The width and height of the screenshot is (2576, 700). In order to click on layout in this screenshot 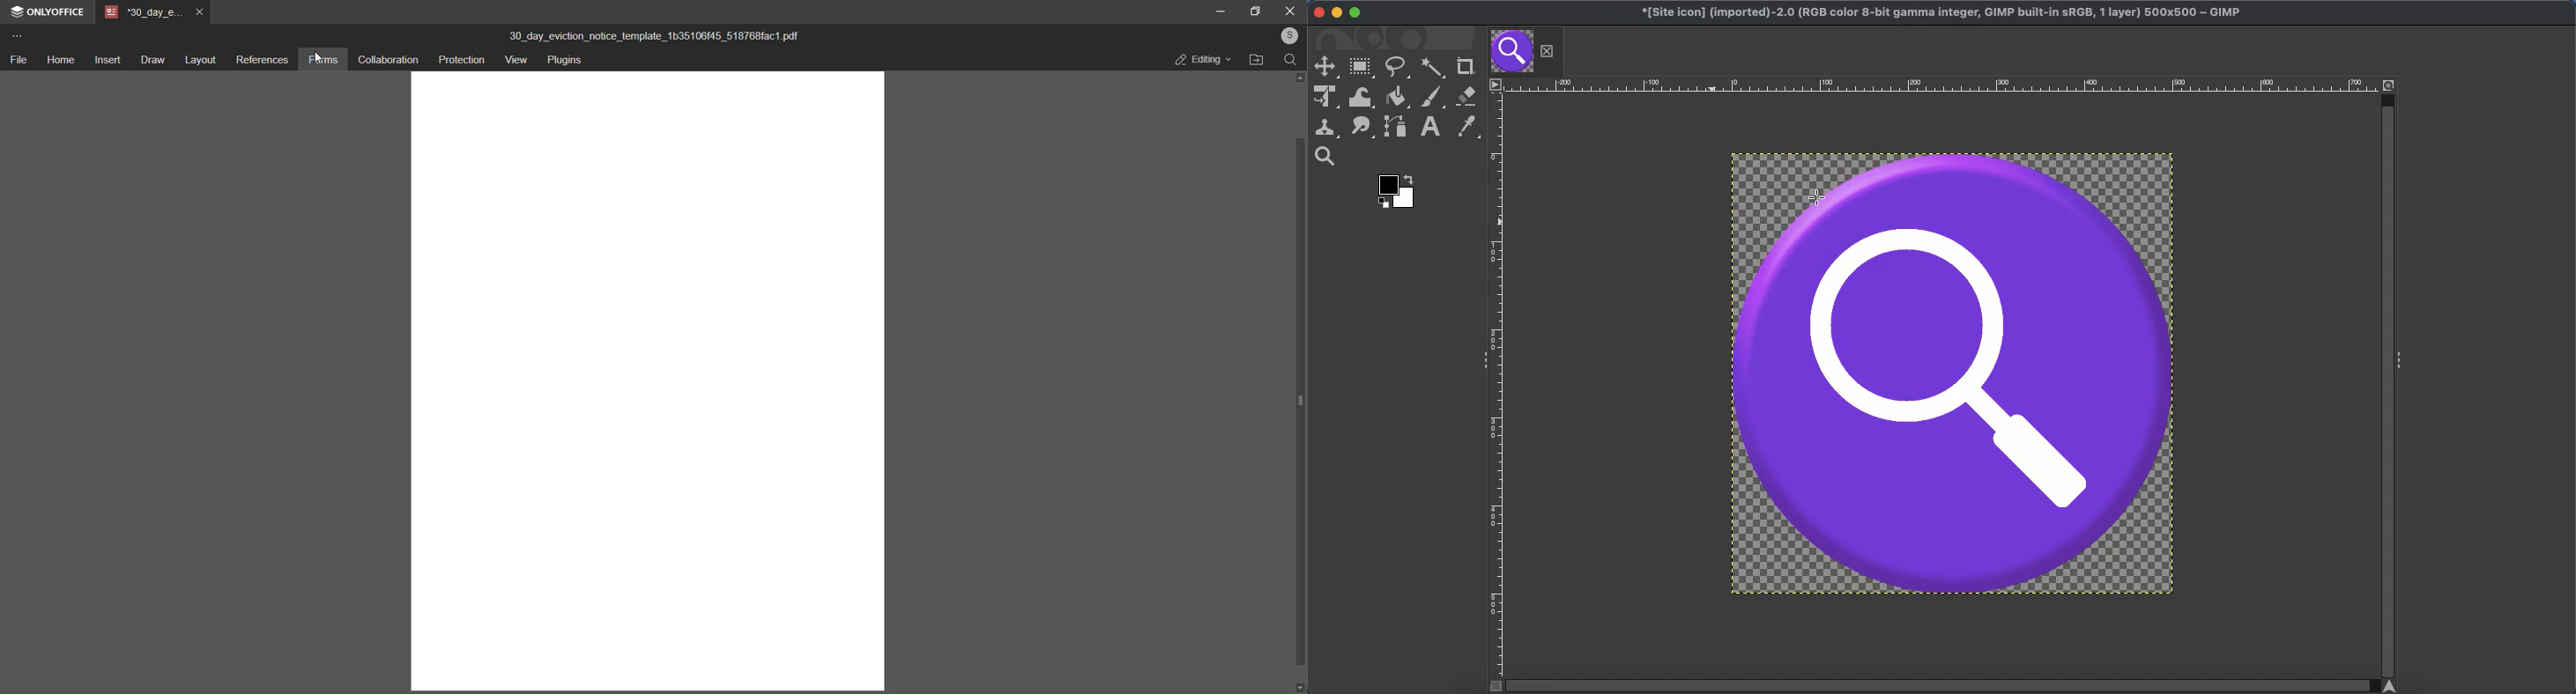, I will do `click(199, 59)`.